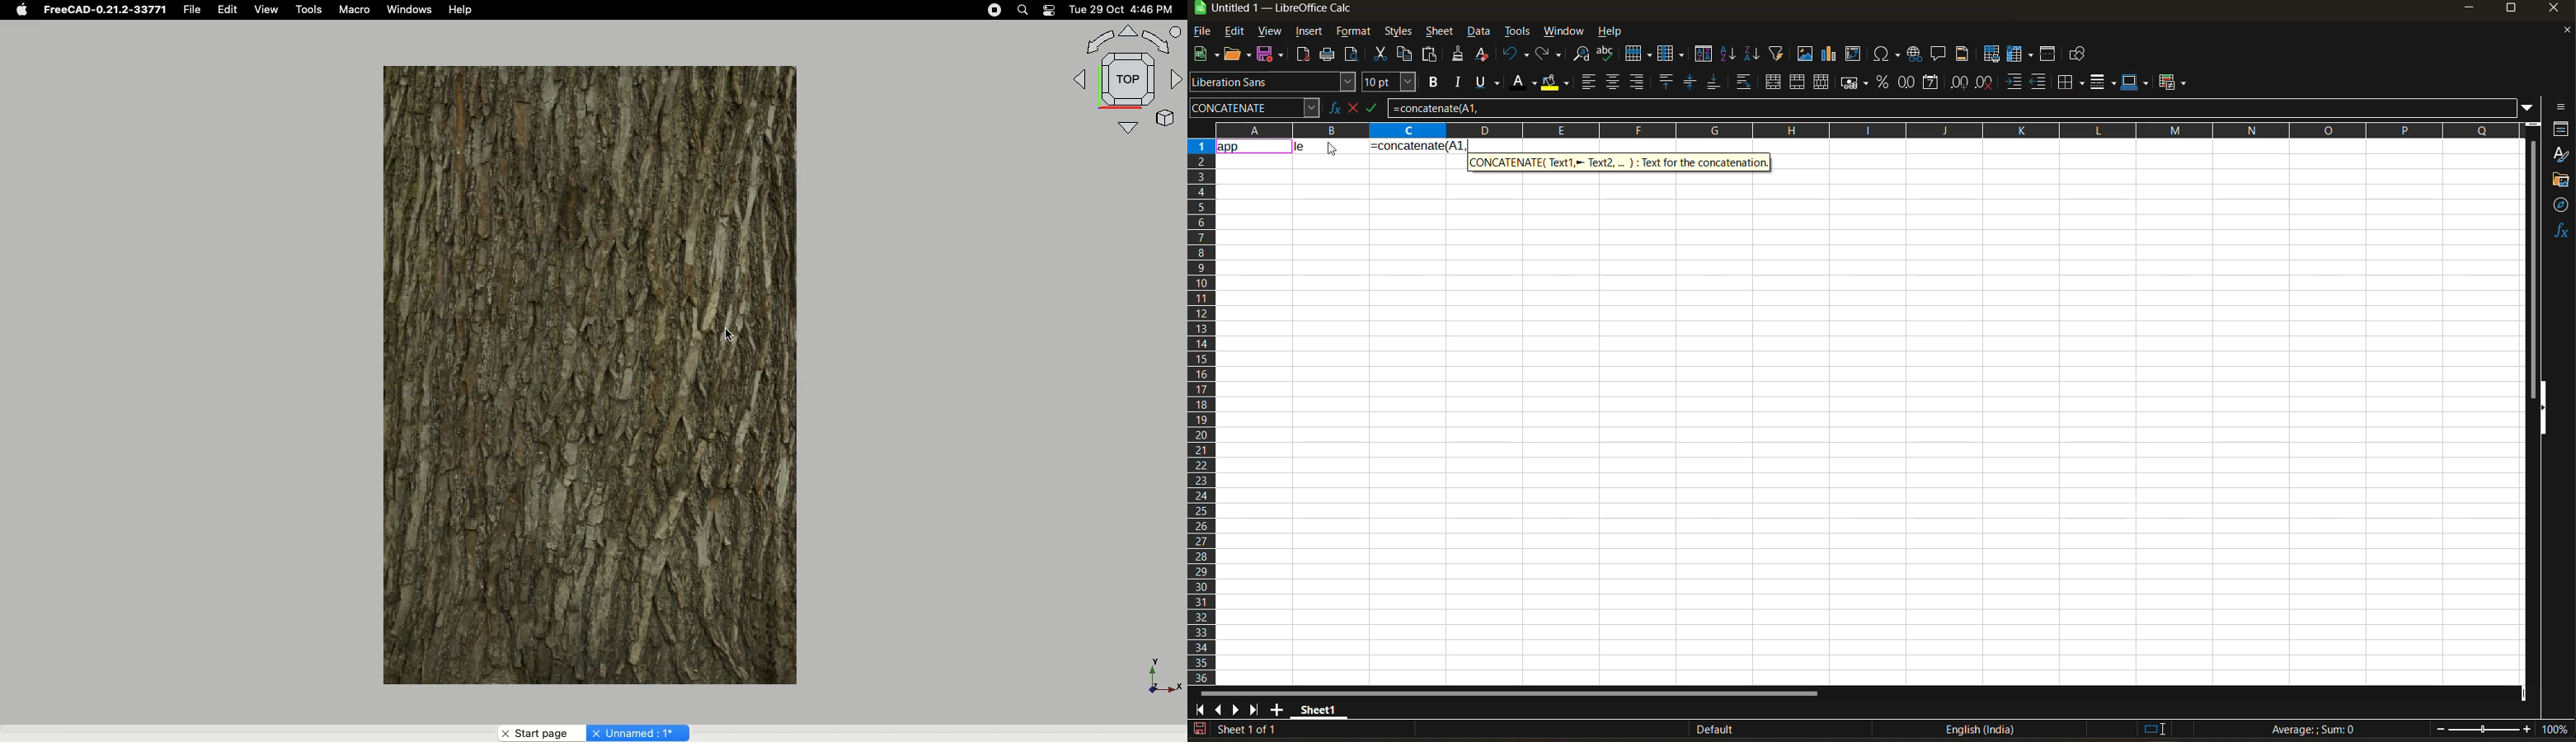 The image size is (2576, 756). I want to click on new, so click(1204, 55).